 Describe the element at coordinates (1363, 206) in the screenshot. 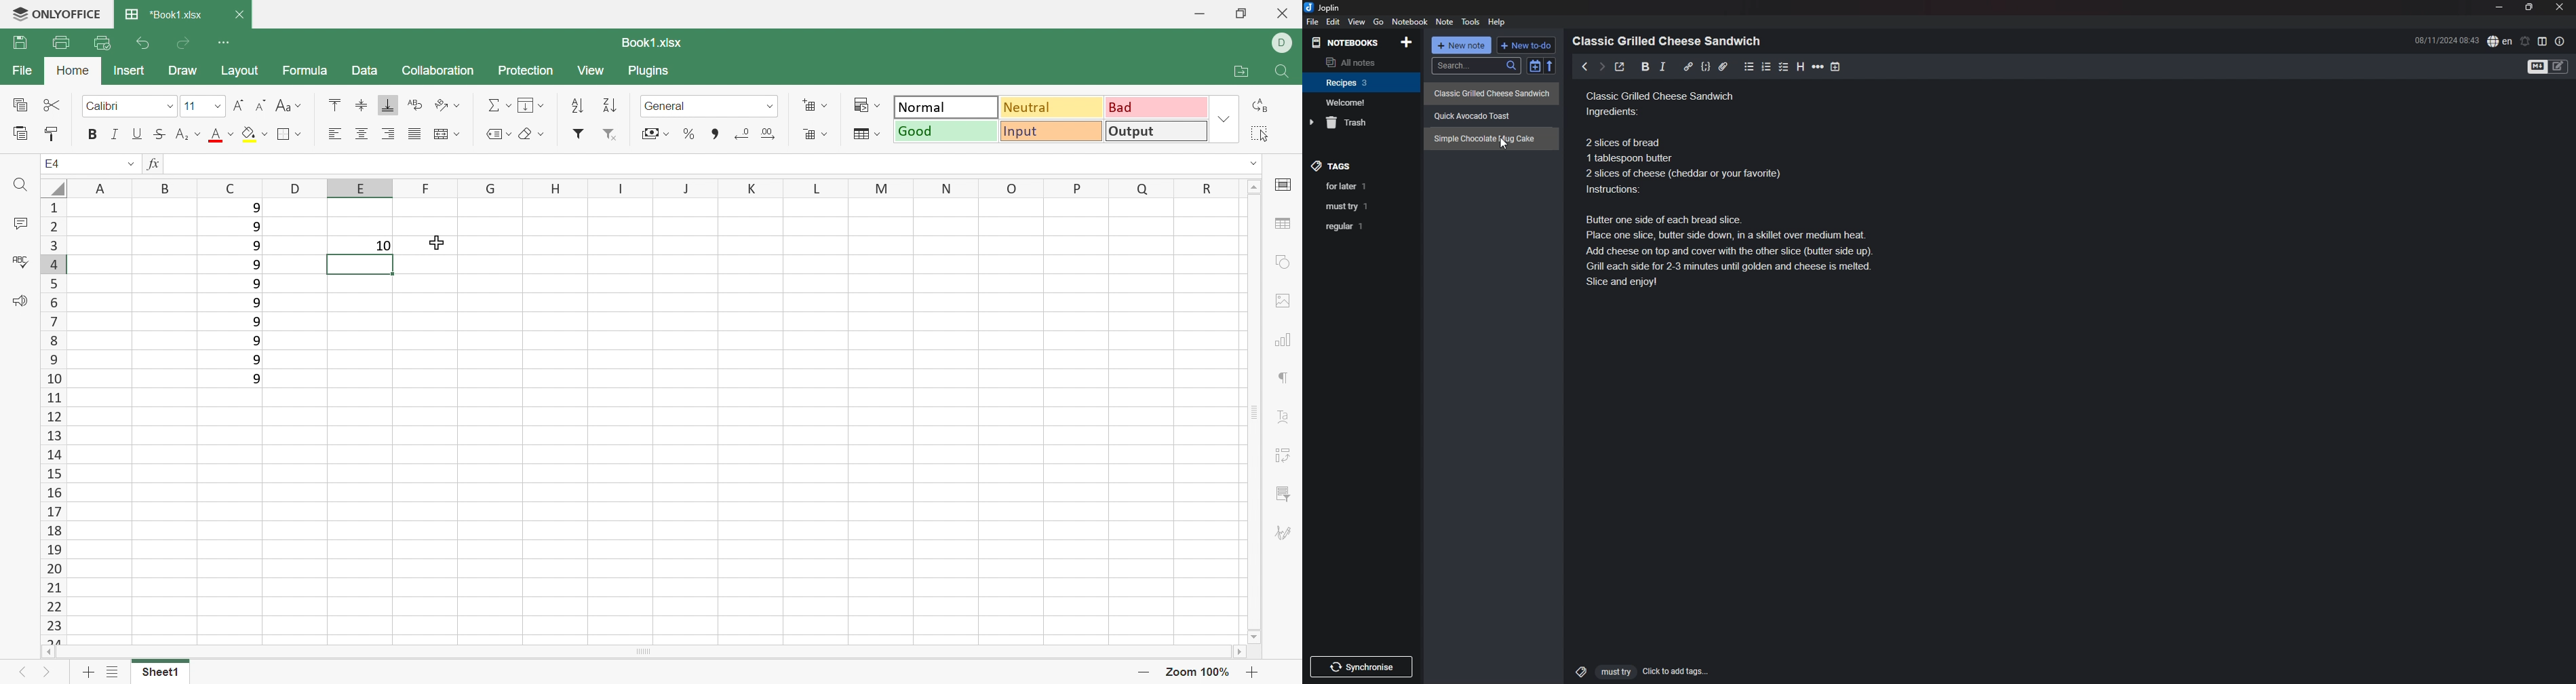

I see `must try` at that location.